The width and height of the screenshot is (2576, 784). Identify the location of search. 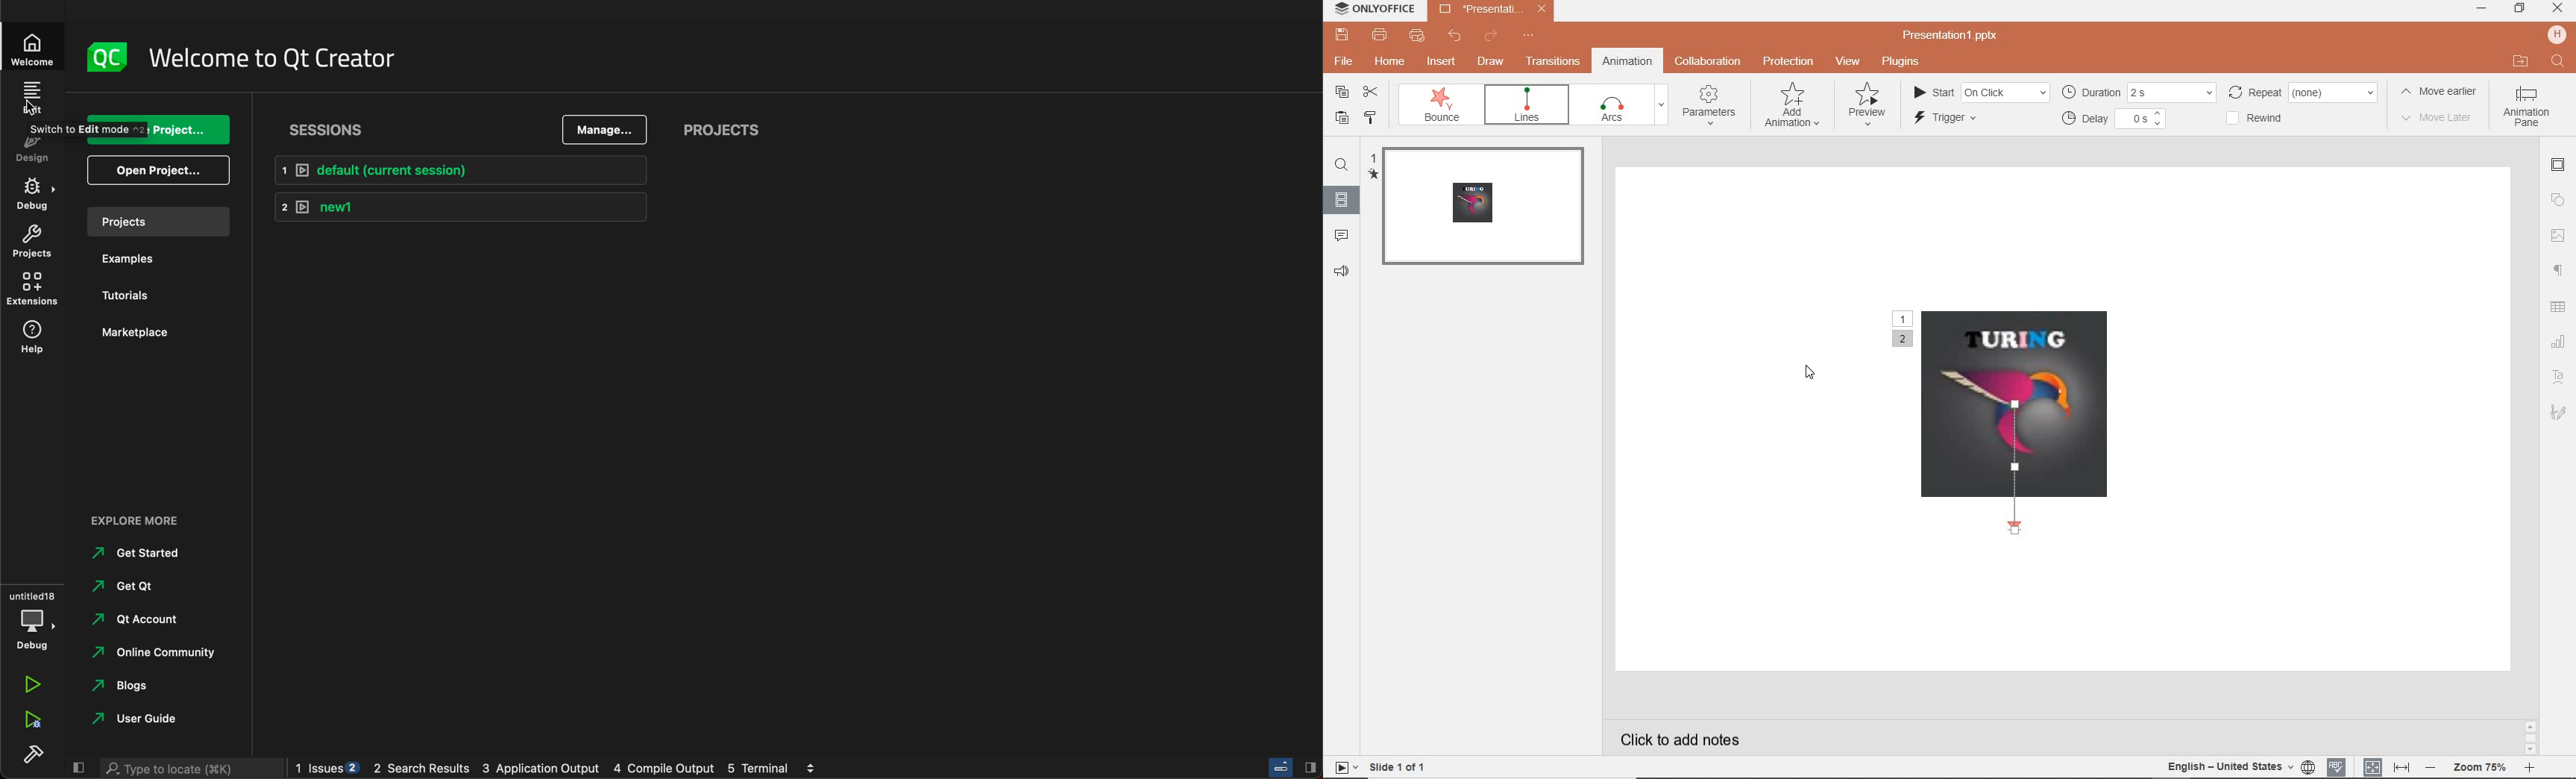
(2554, 62).